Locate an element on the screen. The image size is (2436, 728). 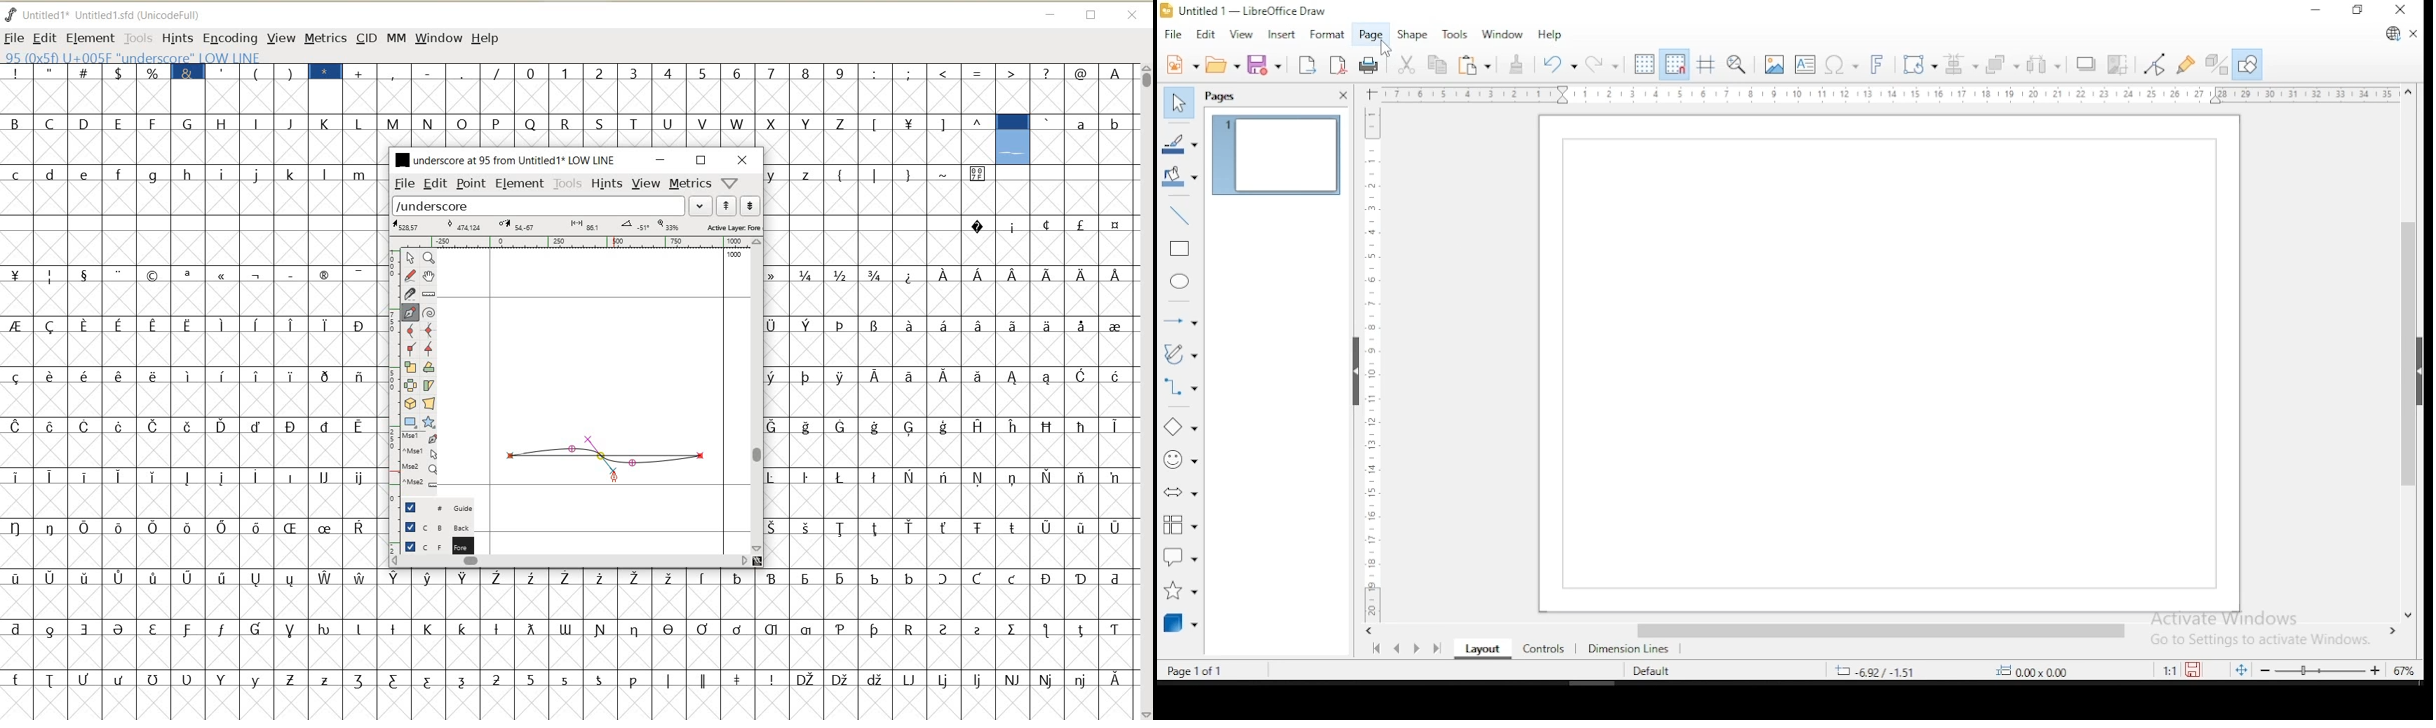
previous page is located at coordinates (1397, 651).